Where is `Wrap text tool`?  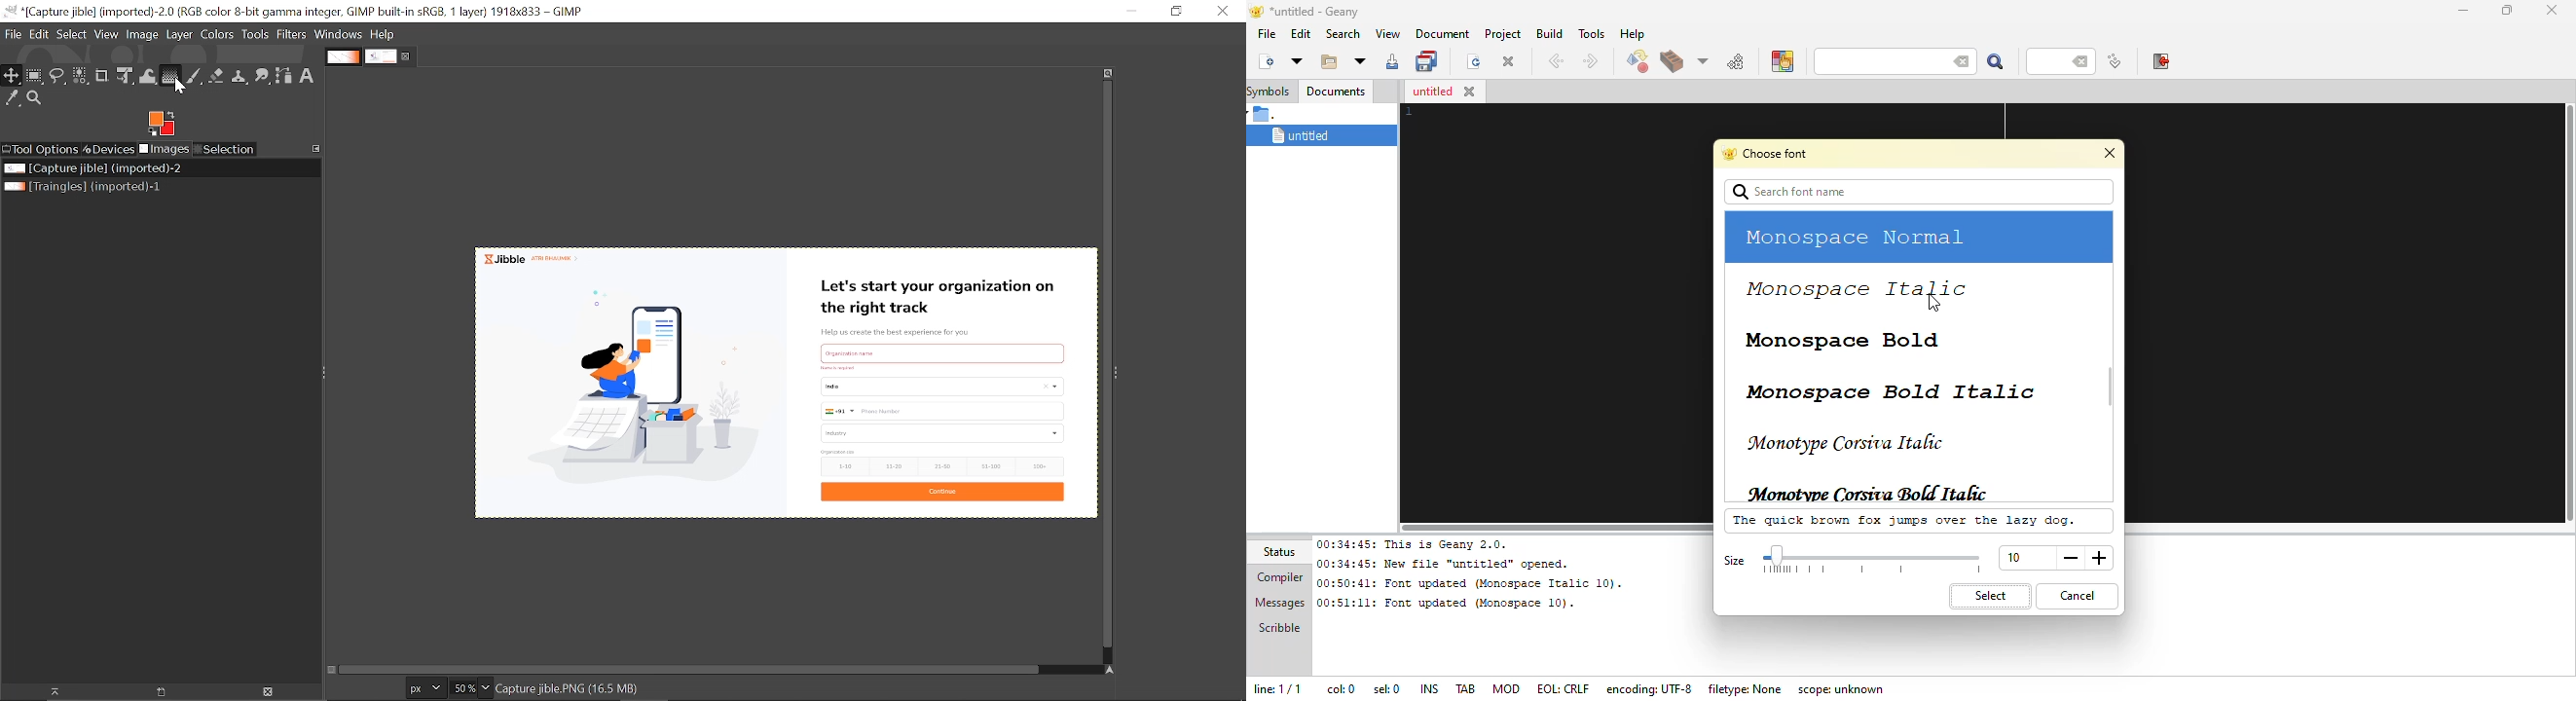 Wrap text tool is located at coordinates (148, 75).